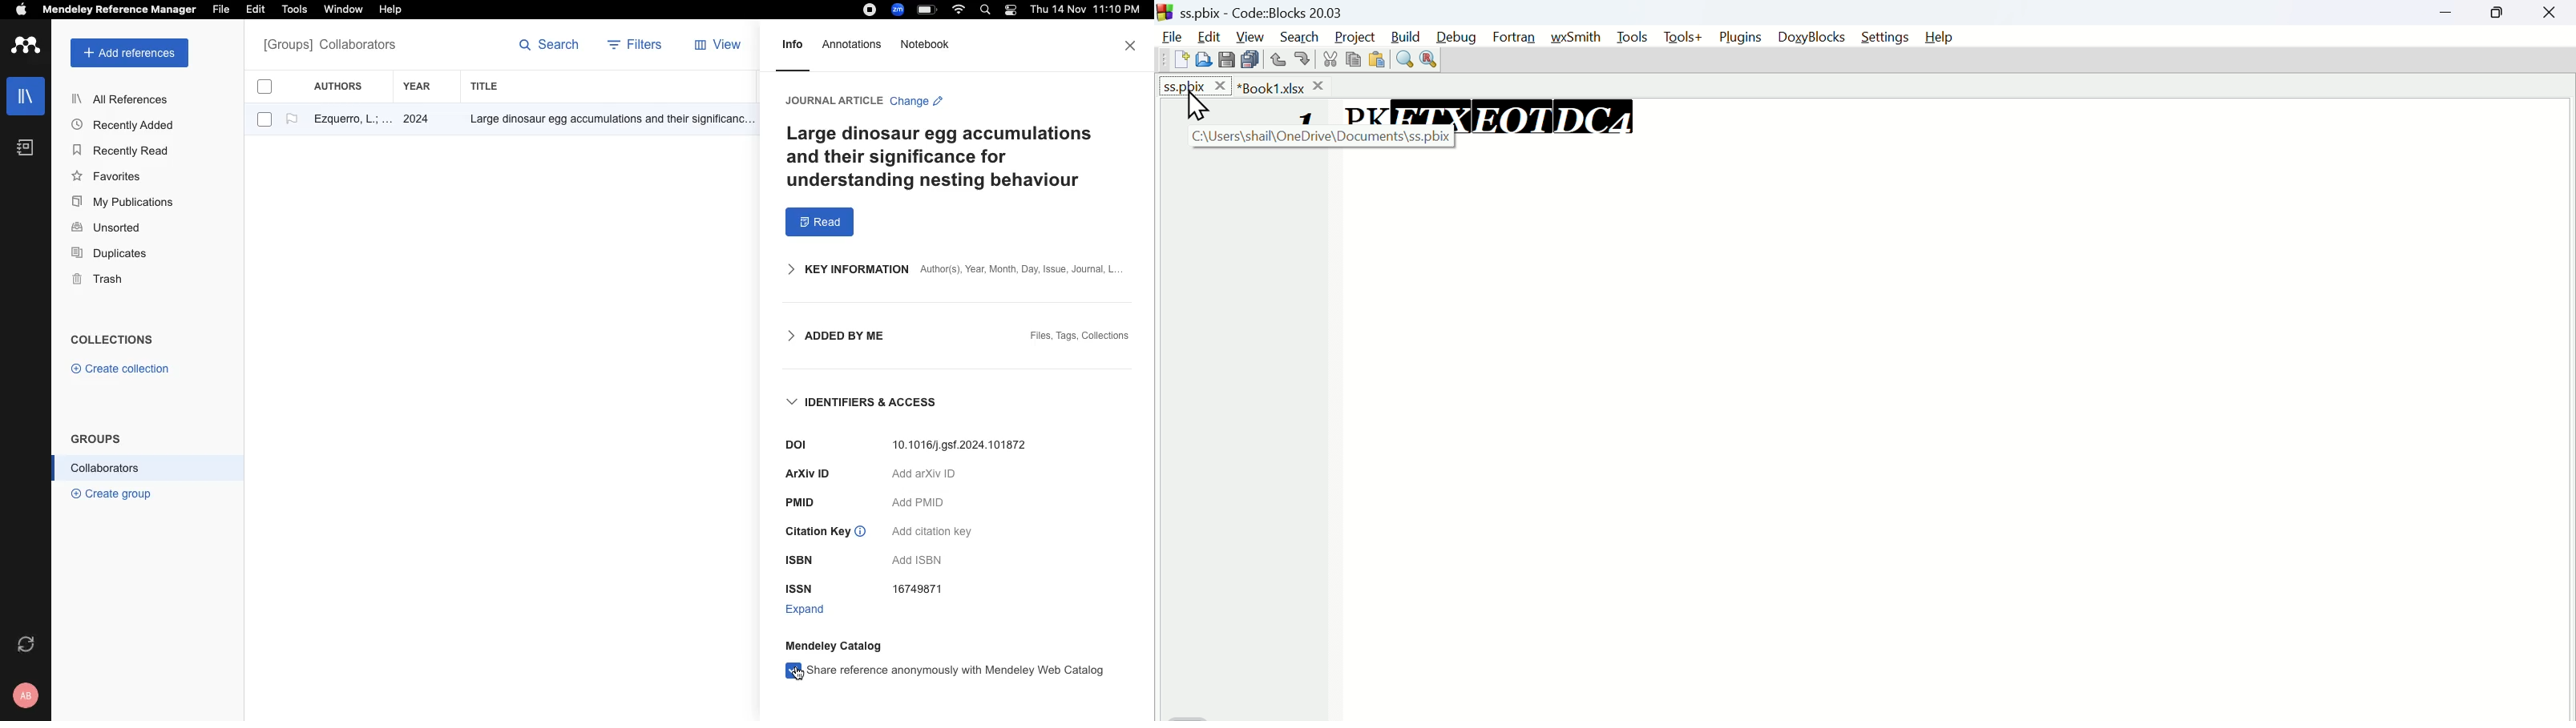 This screenshot has height=728, width=2576. What do you see at coordinates (487, 86) in the screenshot?
I see `title` at bounding box center [487, 86].